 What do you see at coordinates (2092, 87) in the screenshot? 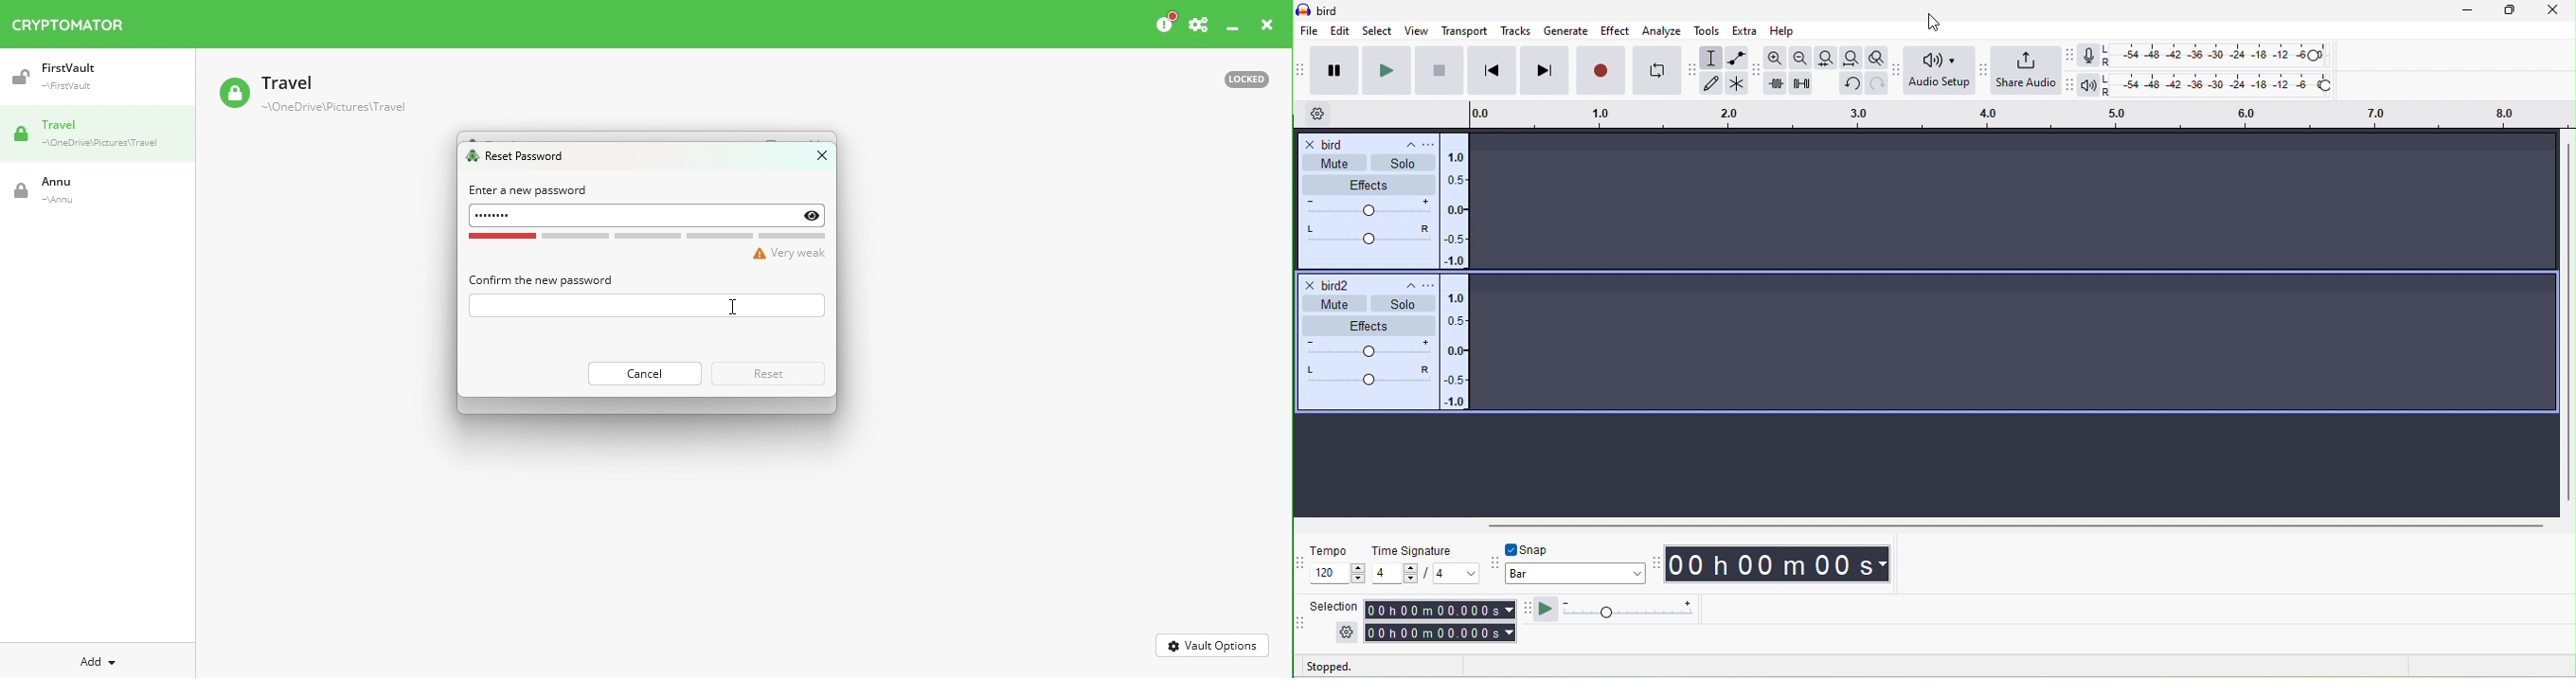
I see `playback meter` at bounding box center [2092, 87].